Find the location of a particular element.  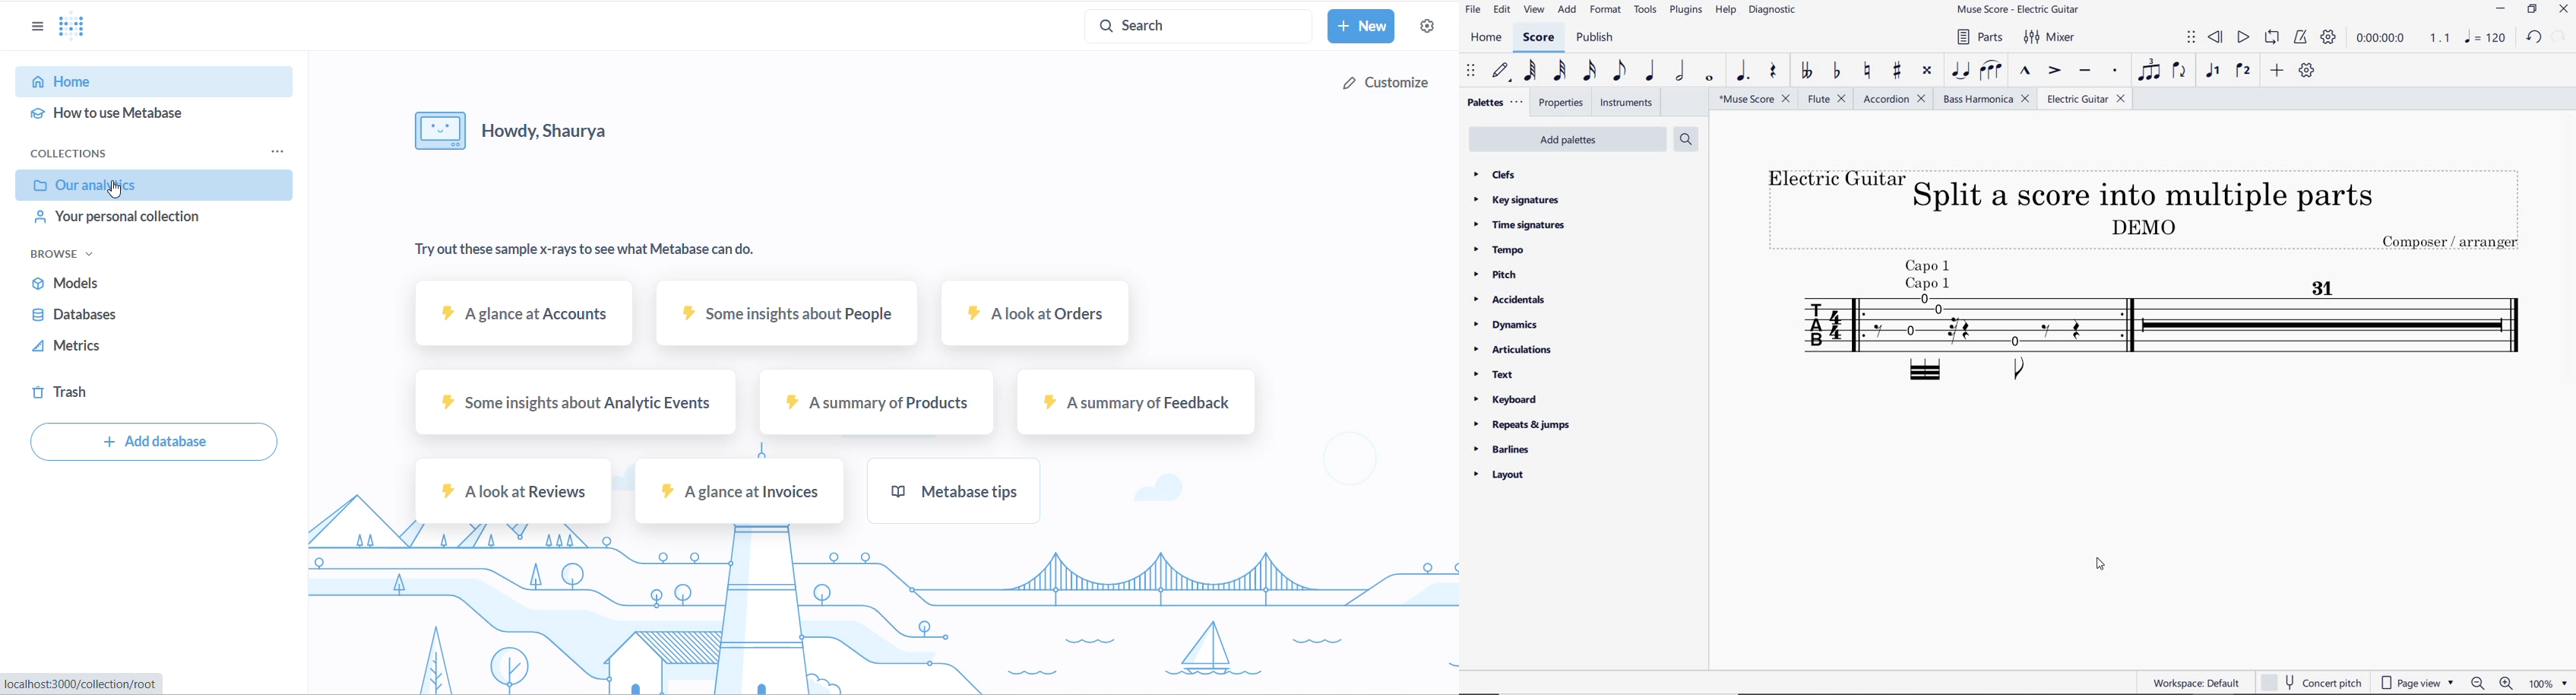

file name (after score split) is located at coordinates (2017, 10).